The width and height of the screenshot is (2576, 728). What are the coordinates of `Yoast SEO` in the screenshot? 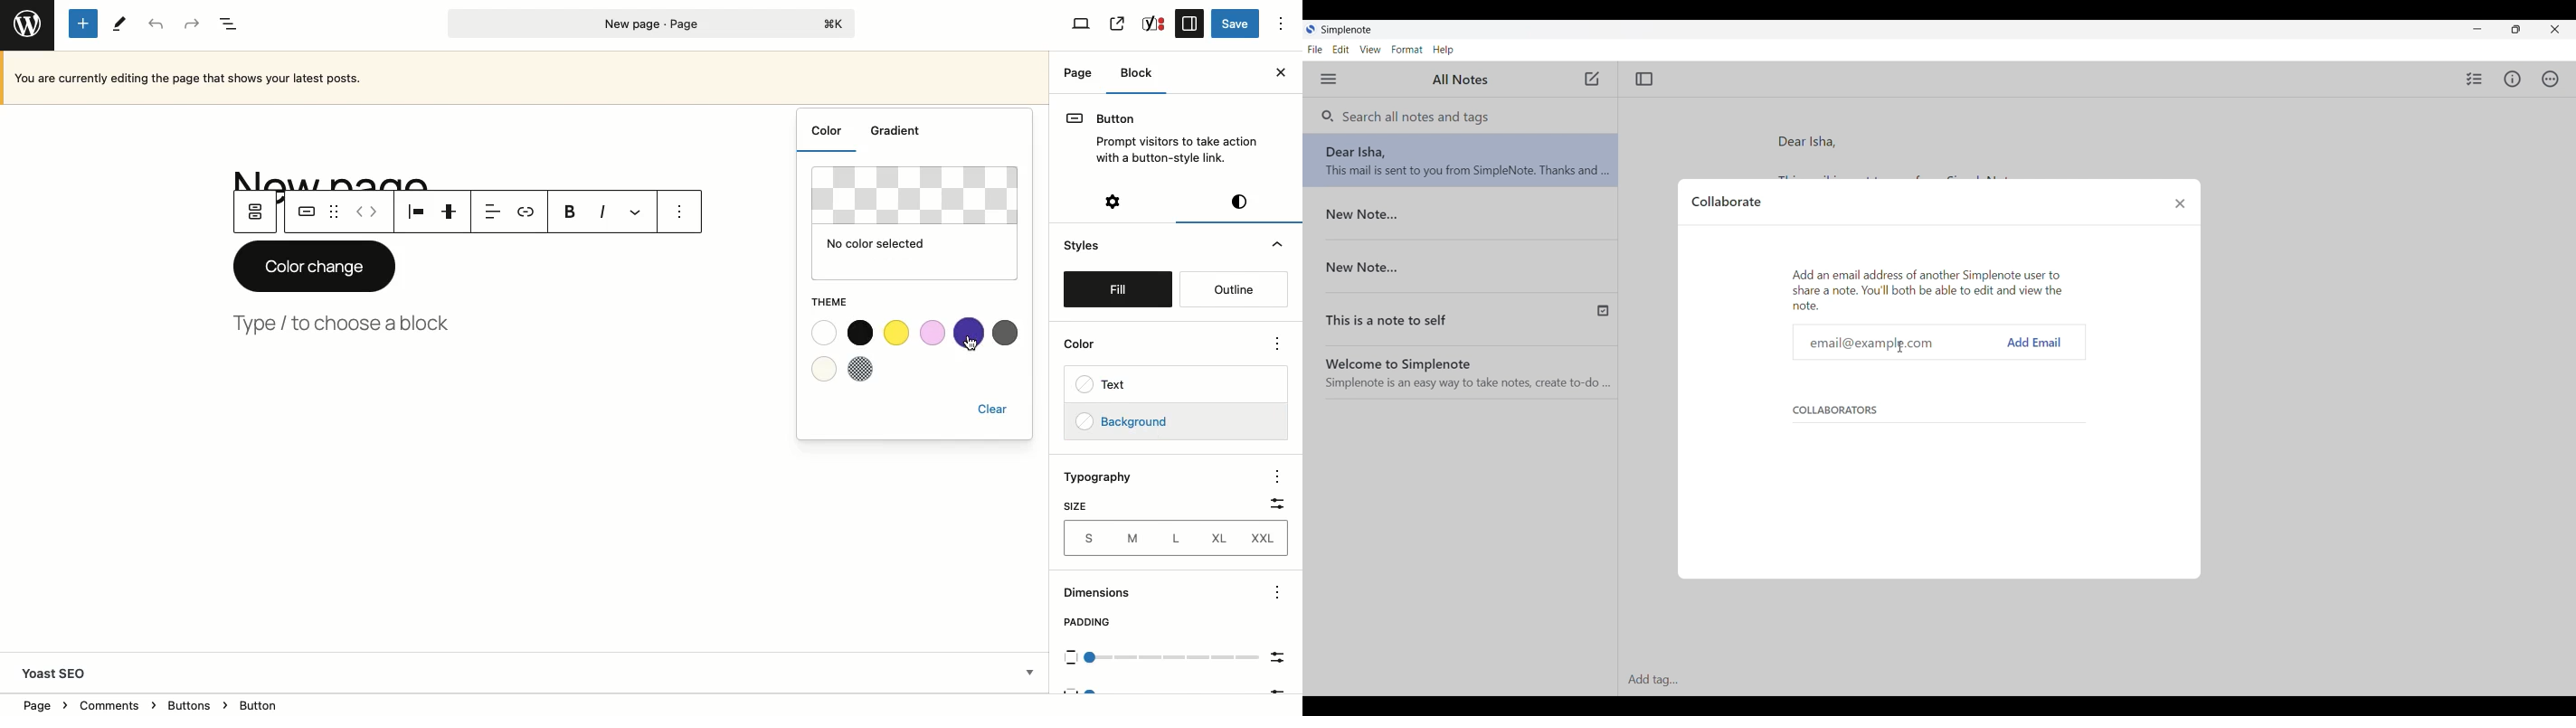 It's located at (526, 670).